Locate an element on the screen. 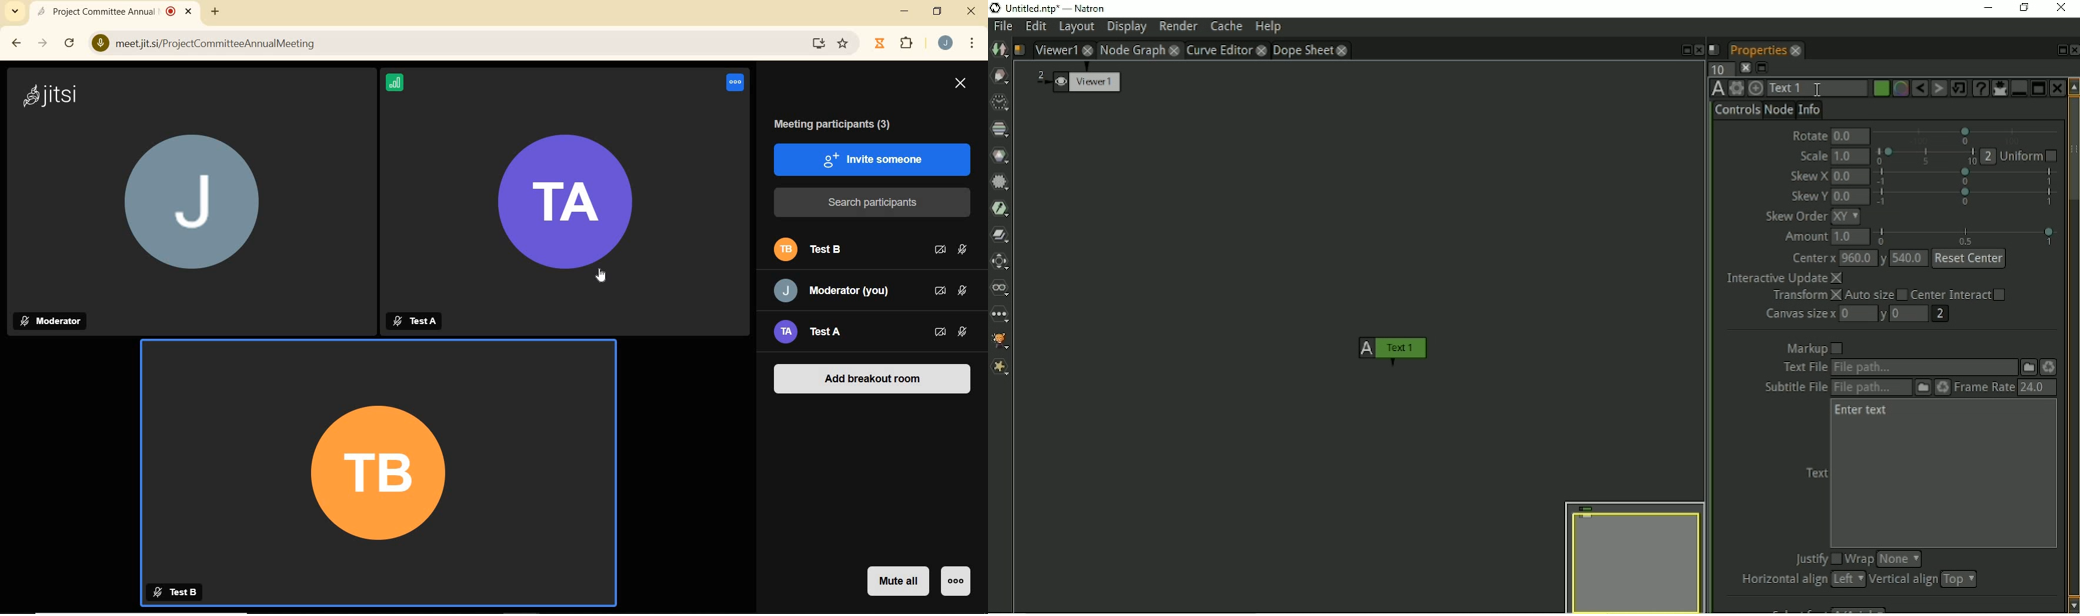 The width and height of the screenshot is (2100, 616). CLOSE is located at coordinates (972, 12).